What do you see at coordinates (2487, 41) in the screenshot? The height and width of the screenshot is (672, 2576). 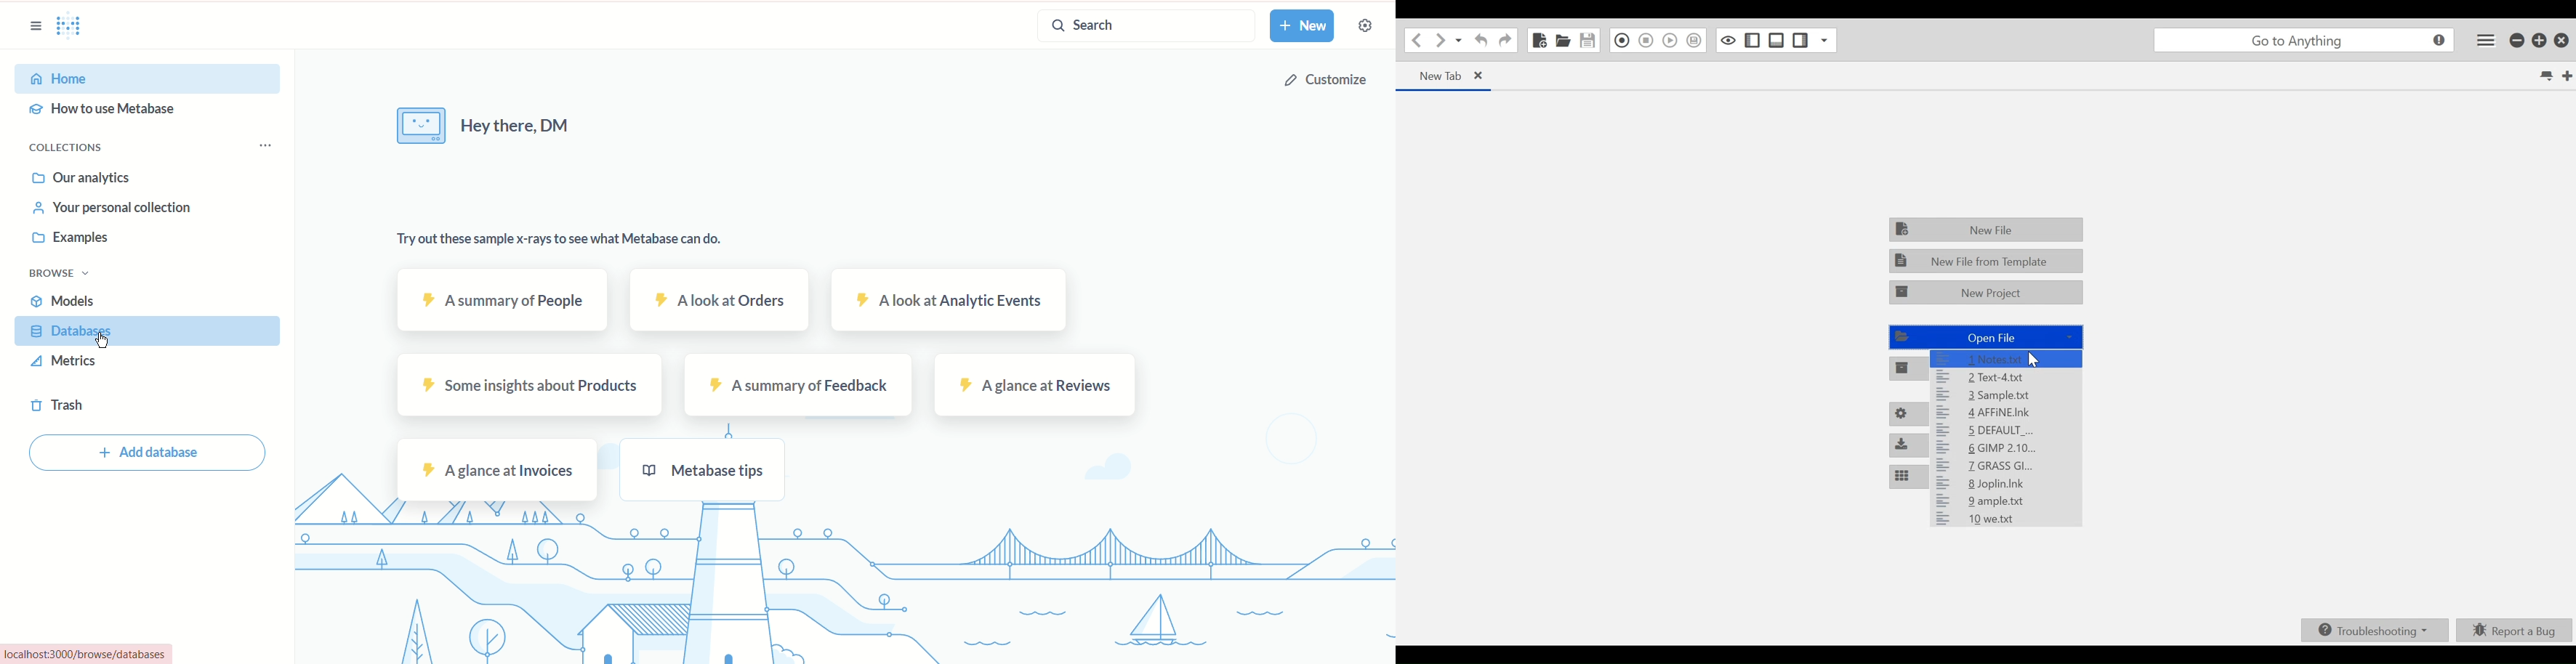 I see `Application menu` at bounding box center [2487, 41].